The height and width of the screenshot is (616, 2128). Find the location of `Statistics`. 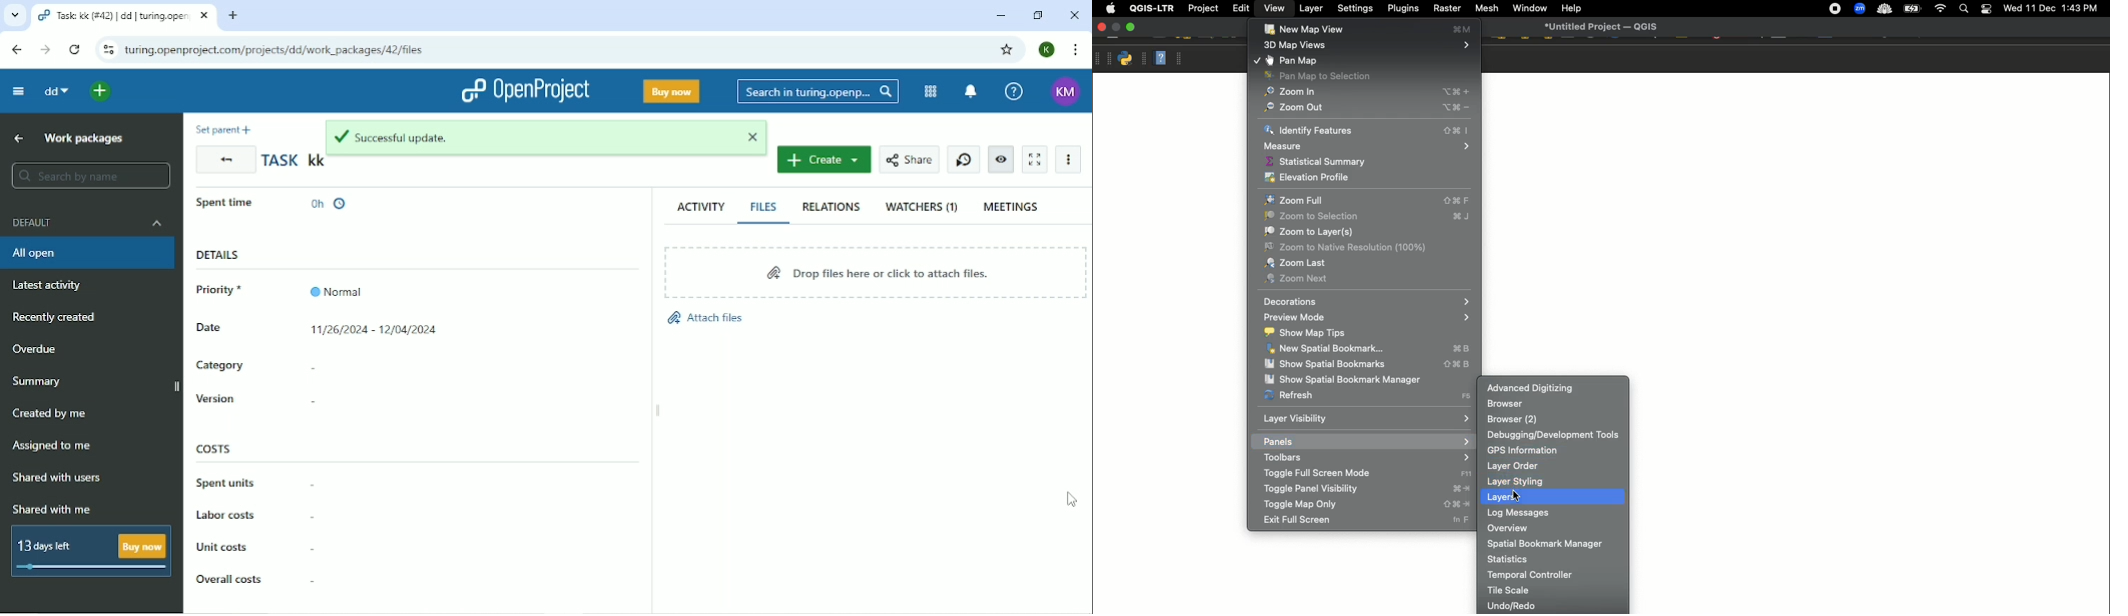

Statistics is located at coordinates (1552, 557).